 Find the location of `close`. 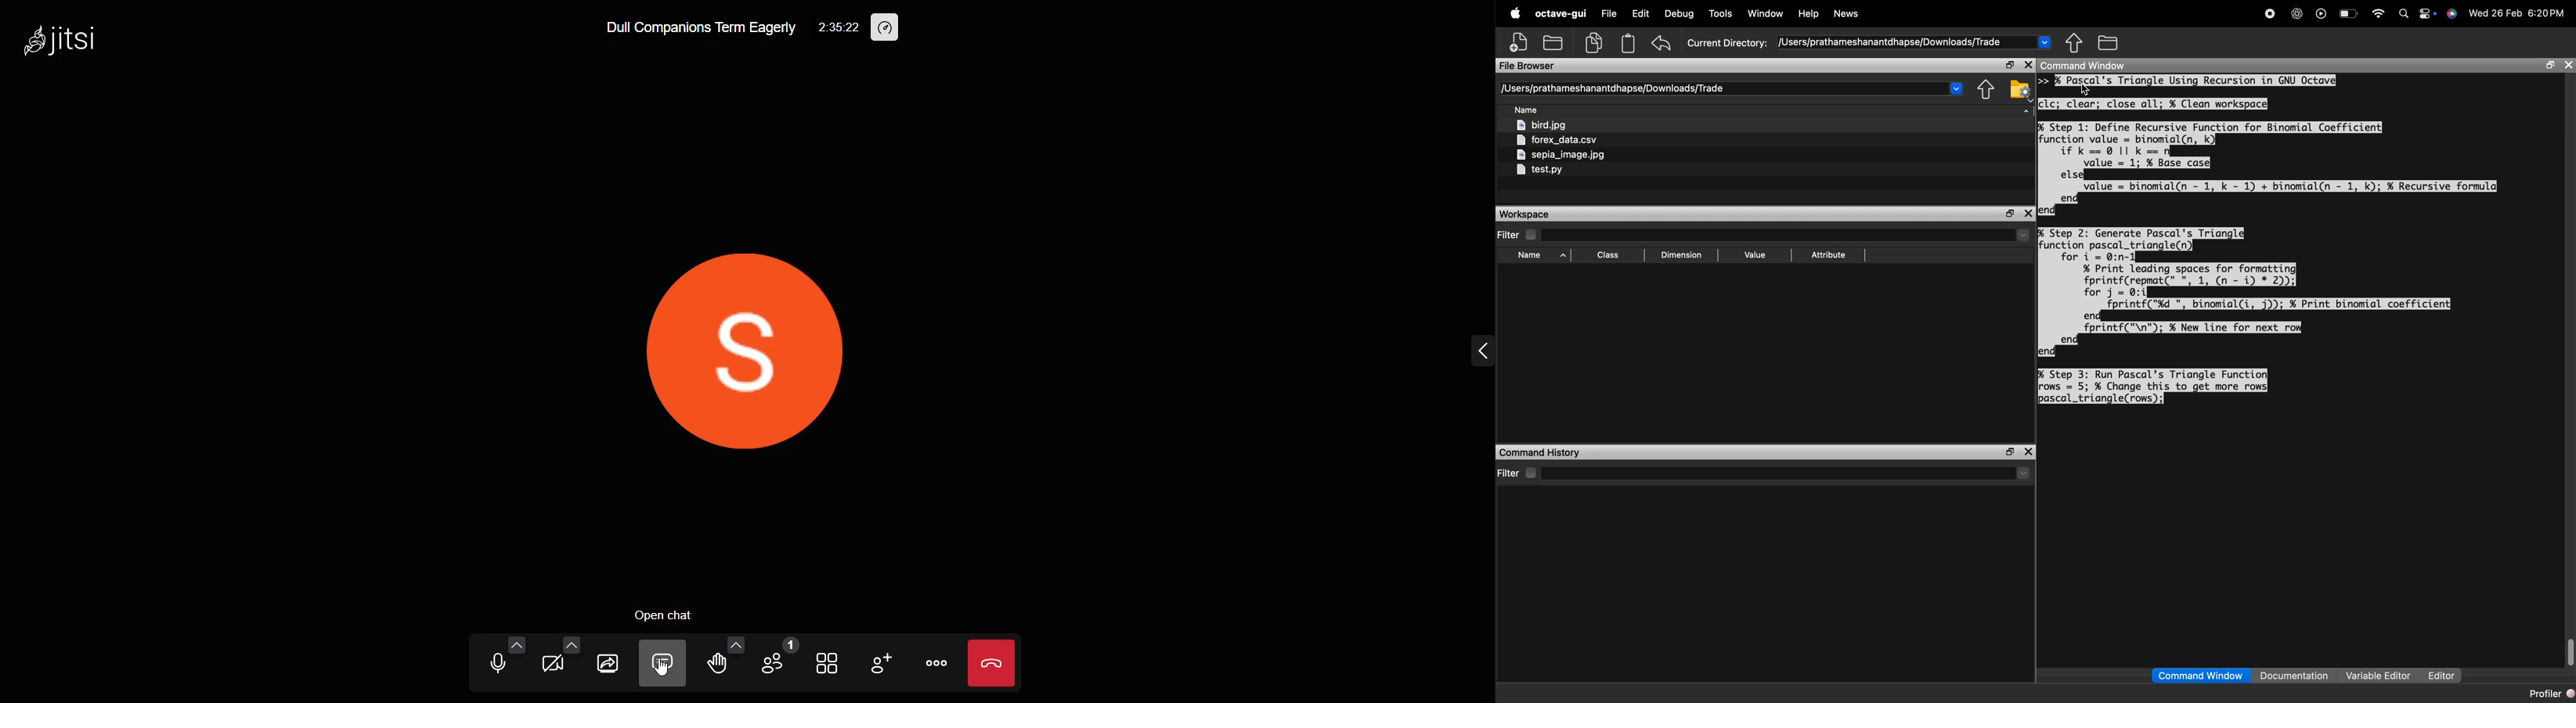

close is located at coordinates (2028, 65).